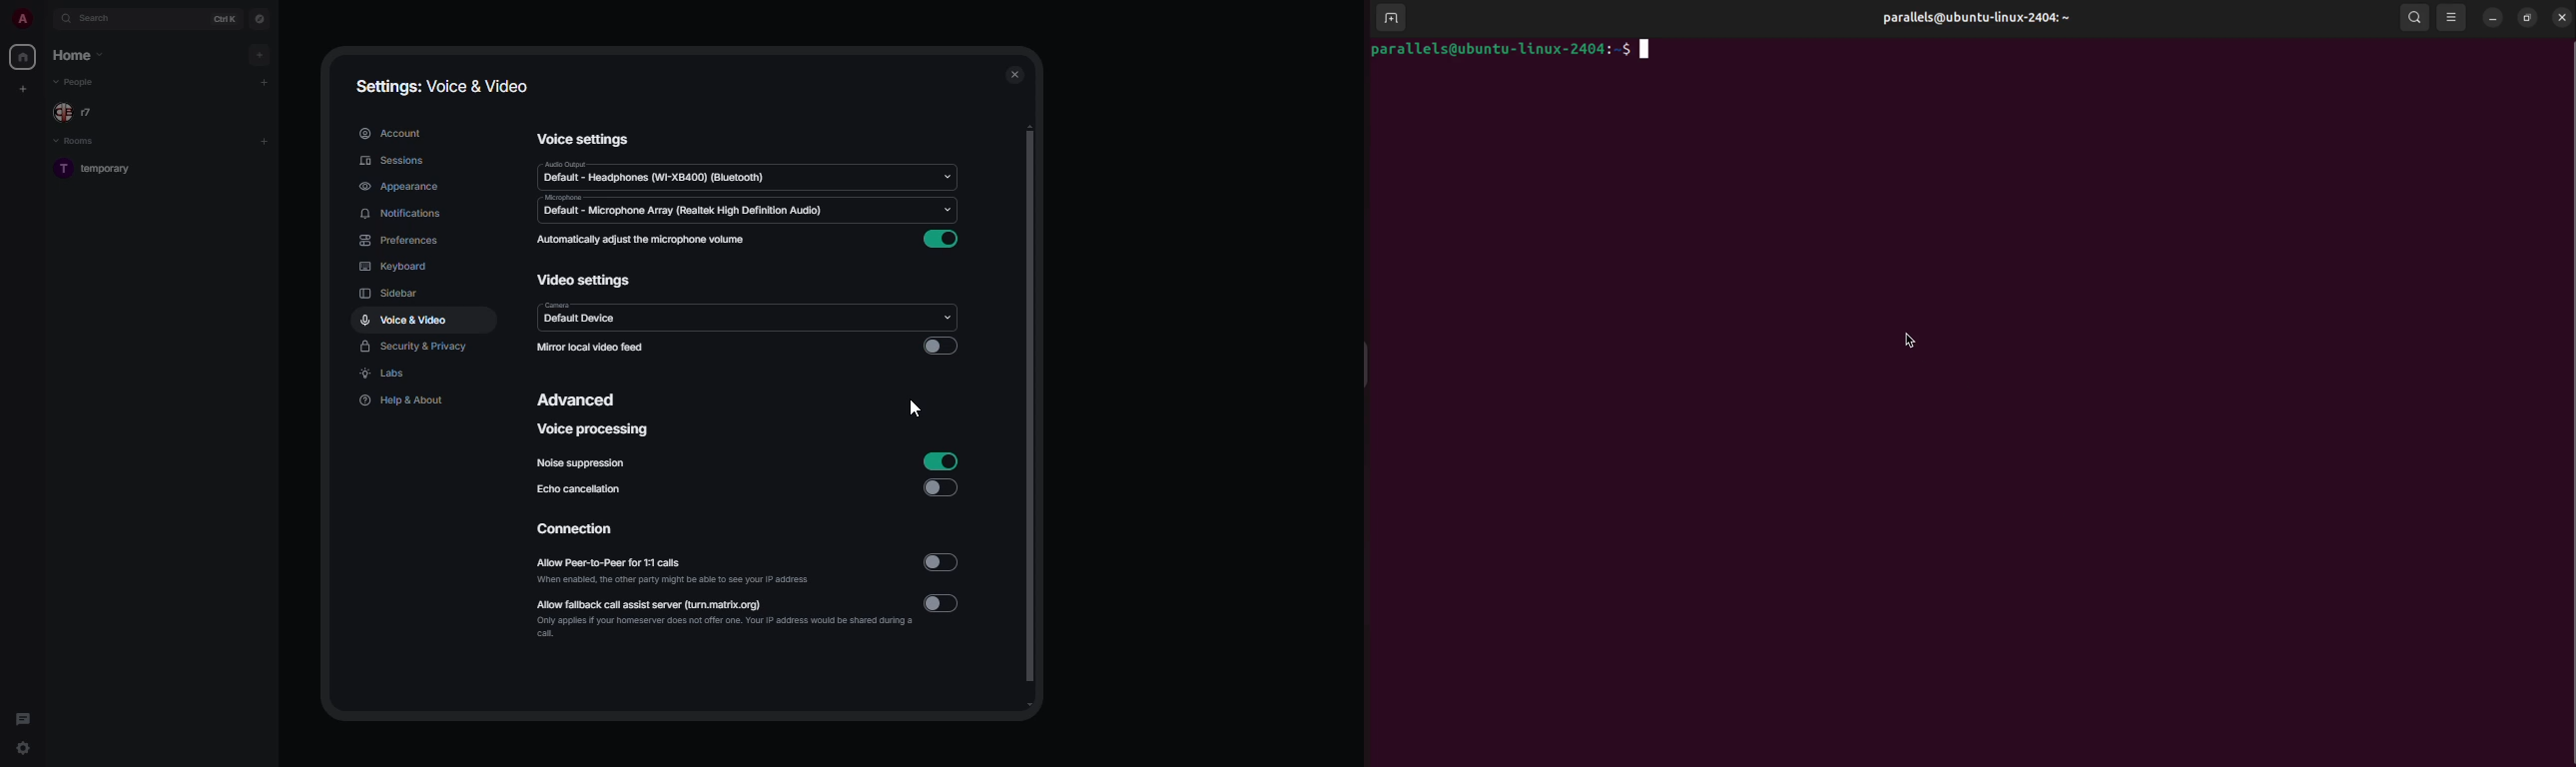 This screenshot has height=784, width=2576. Describe the element at coordinates (578, 488) in the screenshot. I see `echo cancellation` at that location.